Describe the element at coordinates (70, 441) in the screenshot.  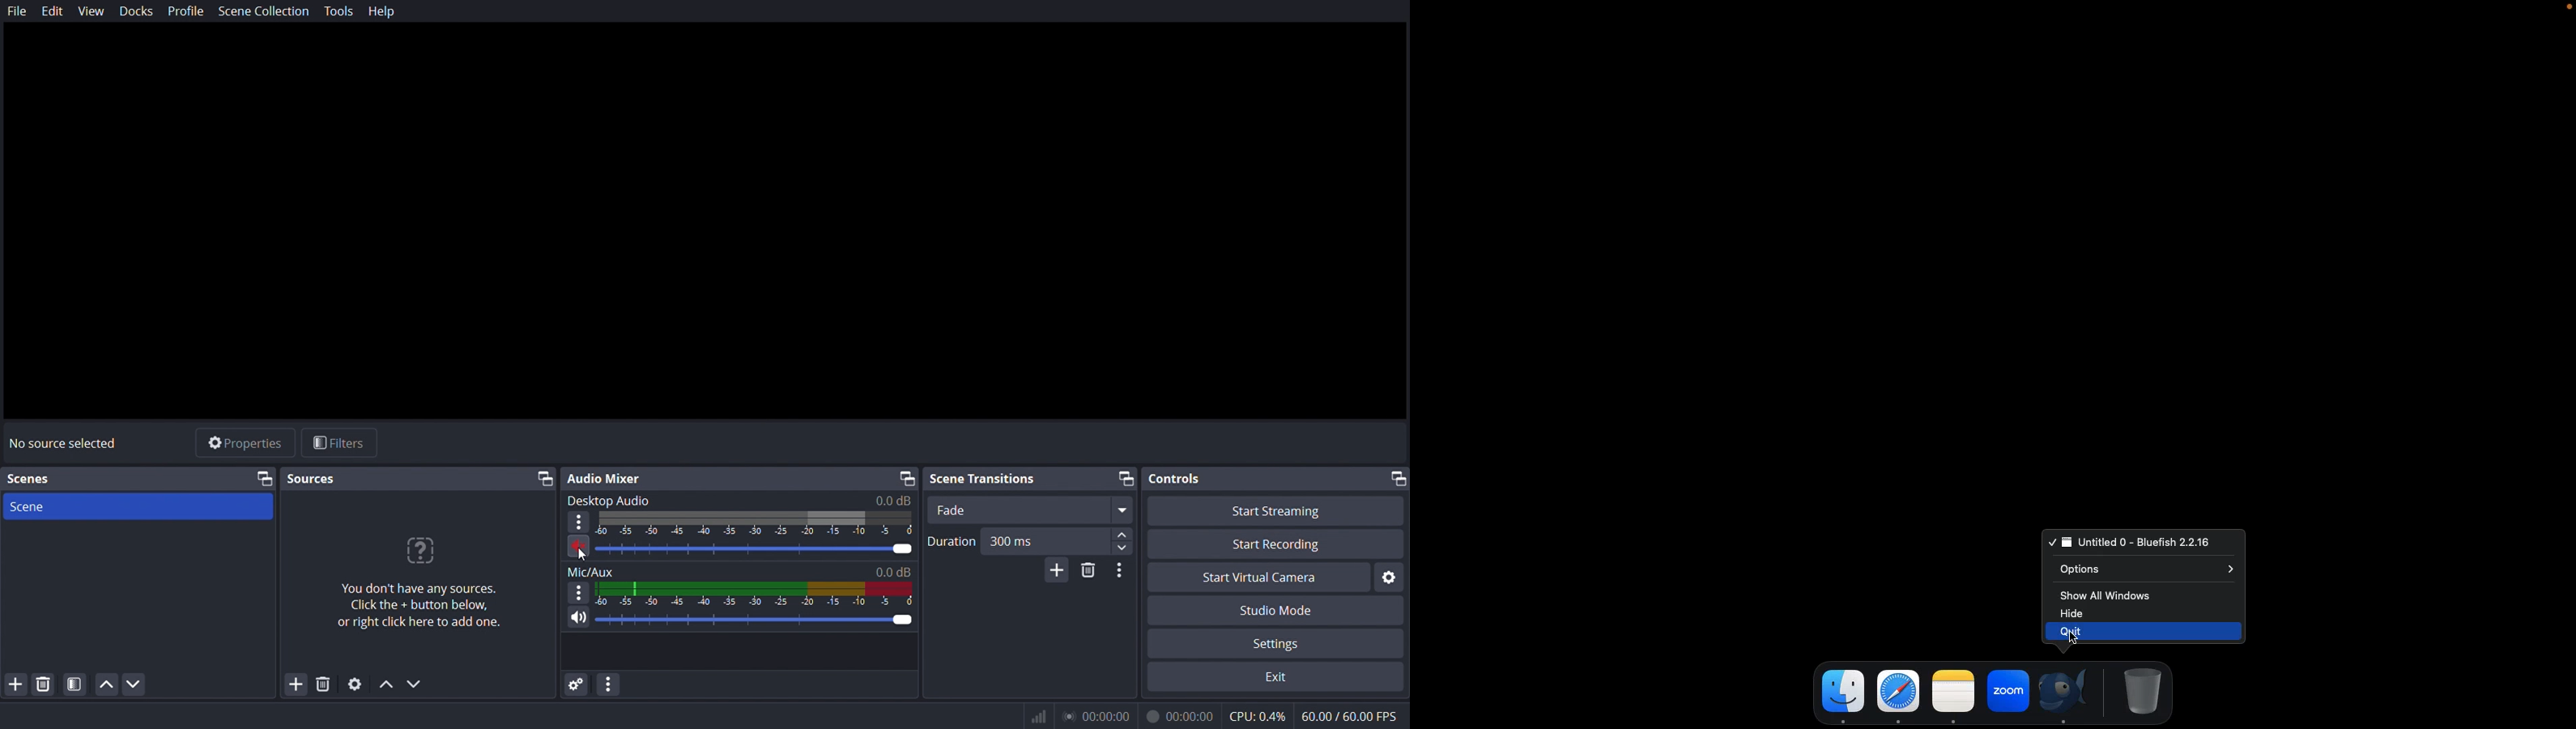
I see `no source selected` at that location.